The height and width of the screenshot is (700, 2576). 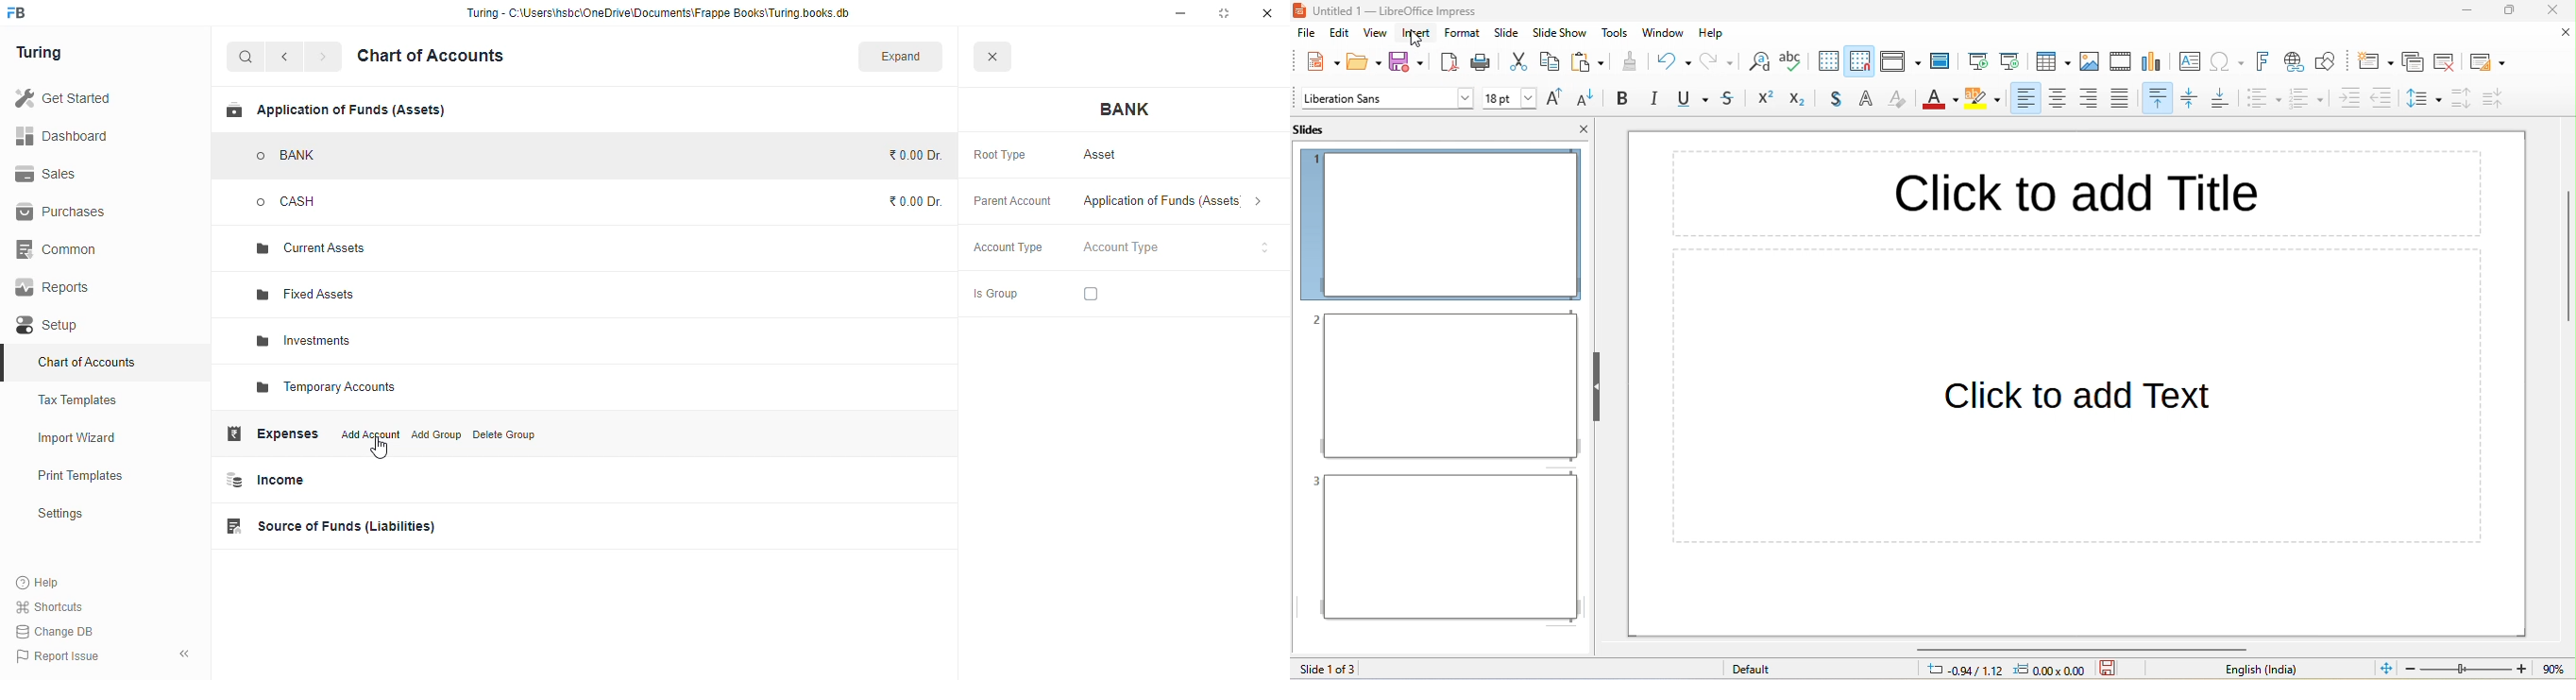 I want to click on shortcuts, so click(x=50, y=606).